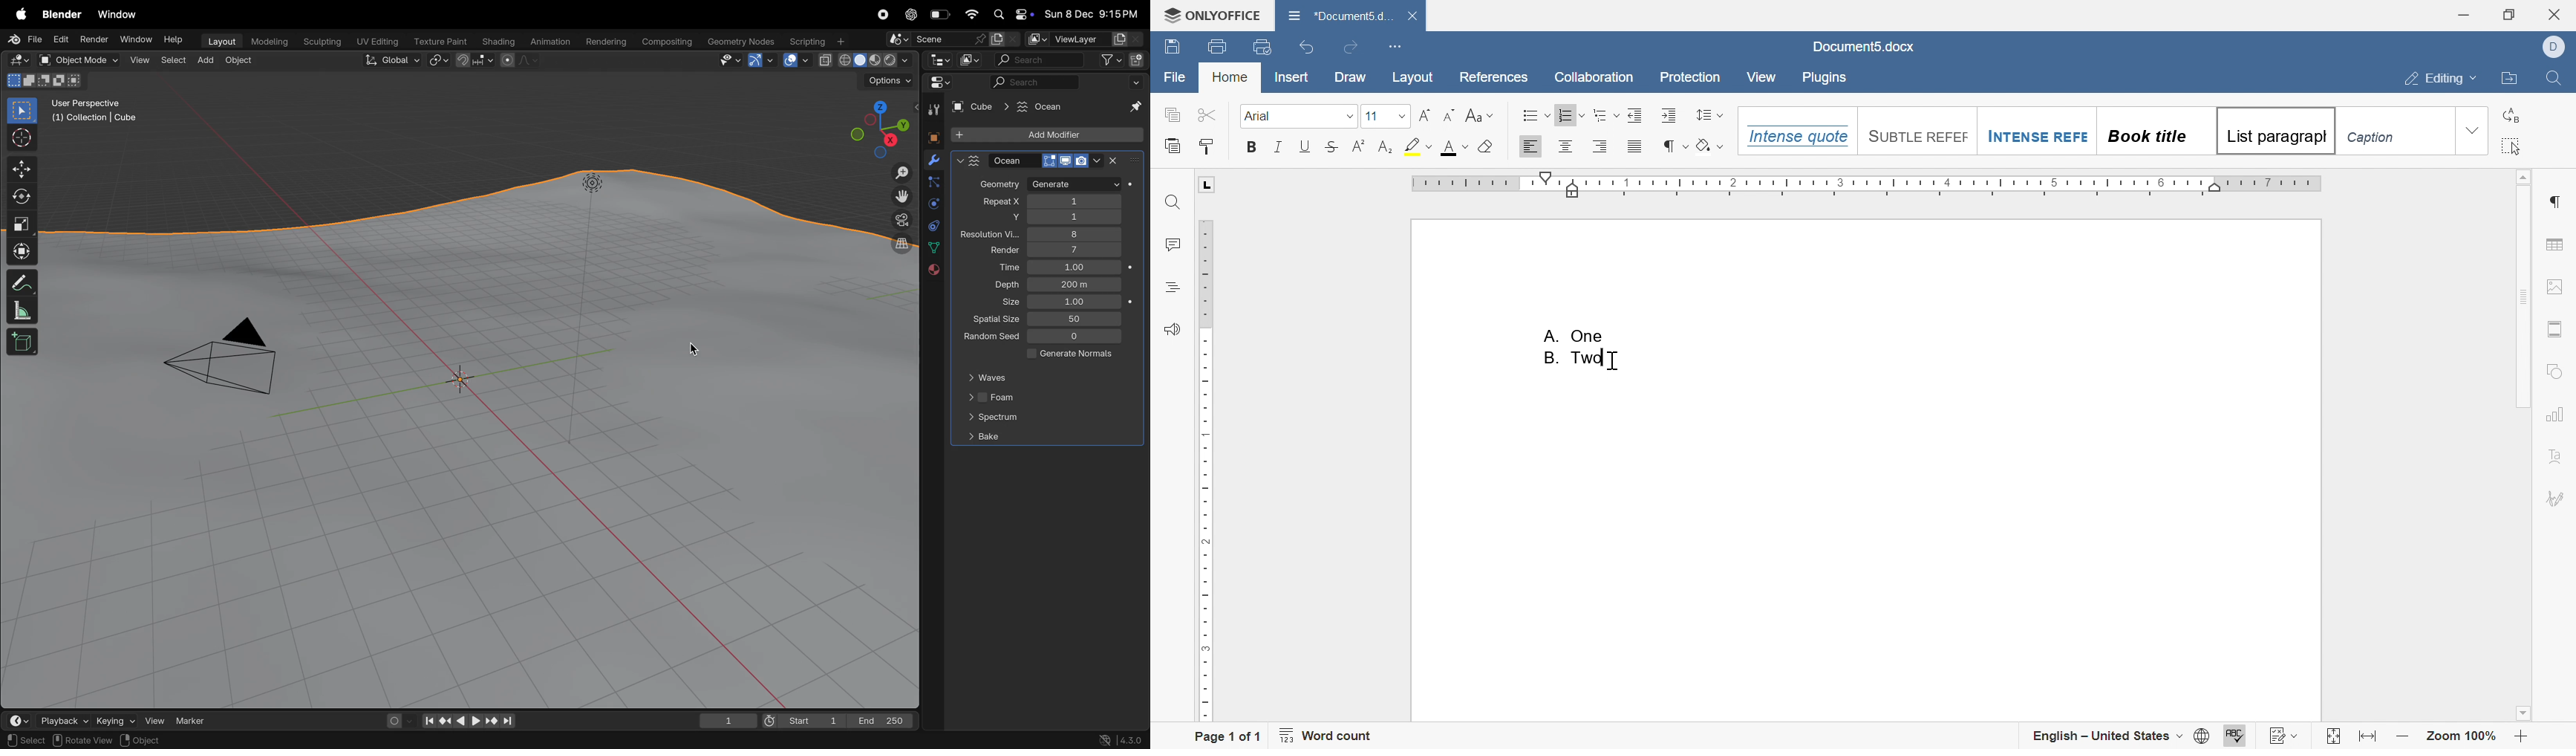 The width and height of the screenshot is (2576, 756). Describe the element at coordinates (802, 720) in the screenshot. I see `Start 1` at that location.